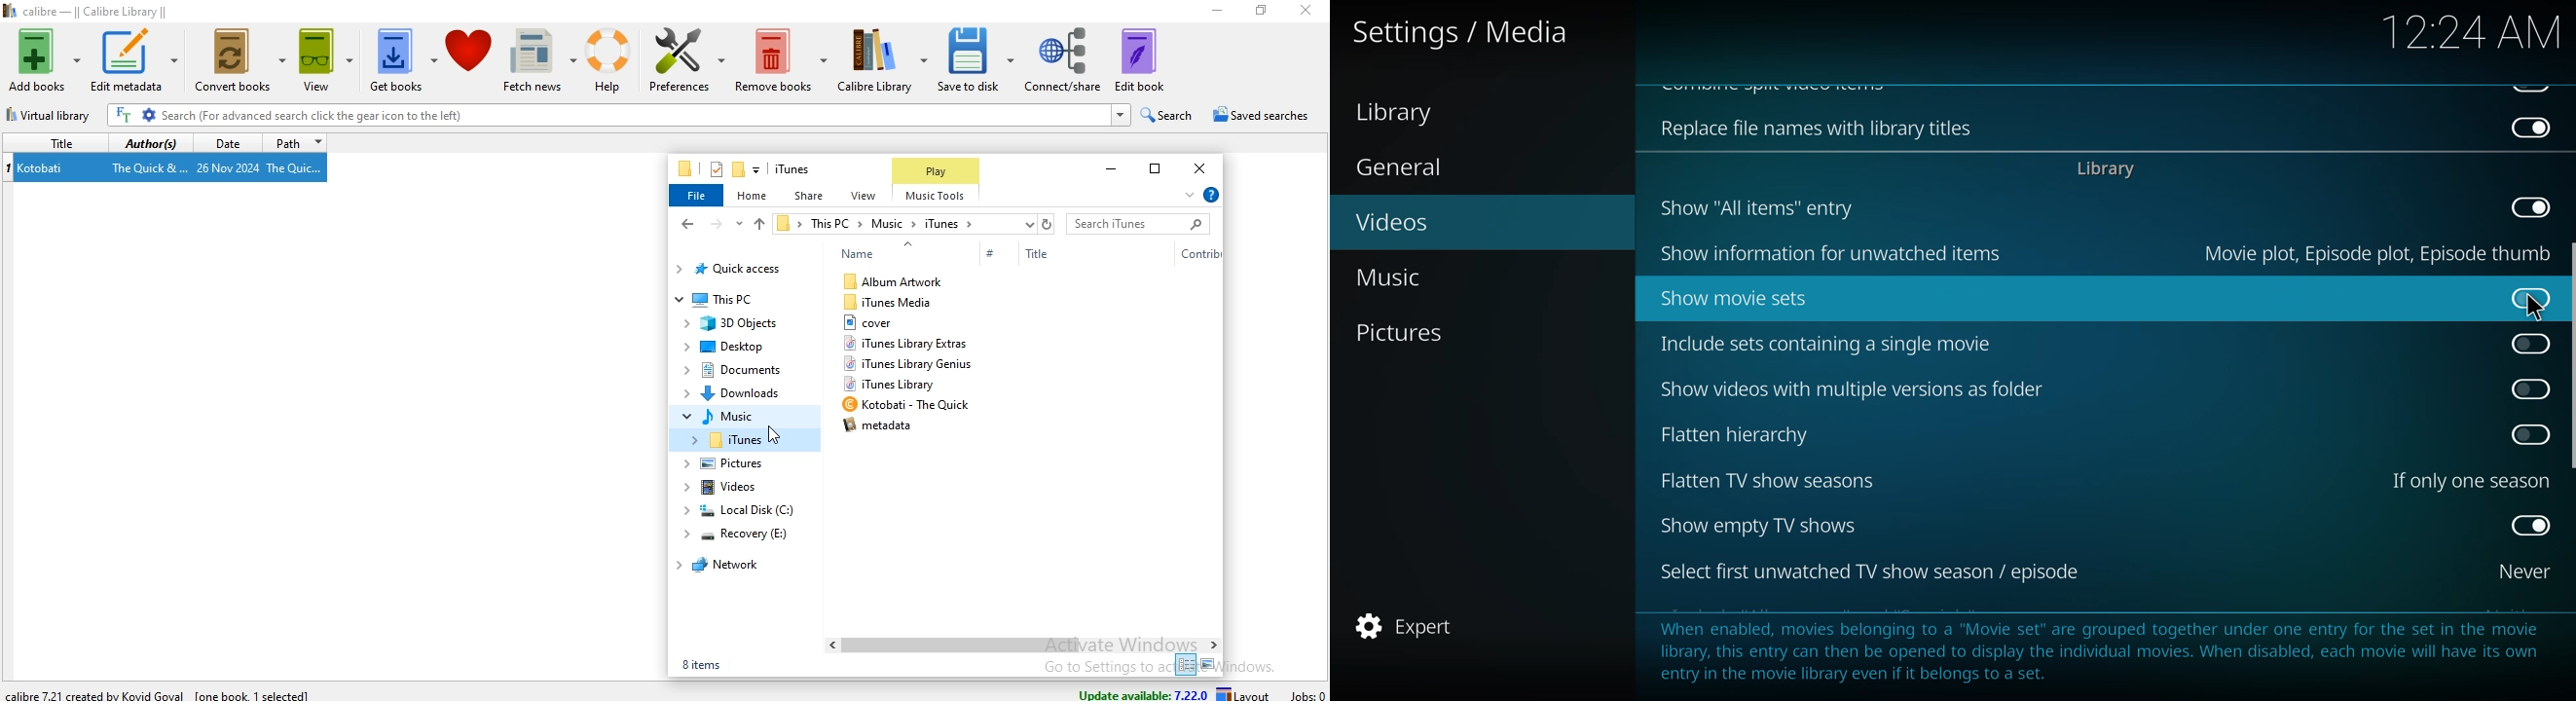 The image size is (2576, 728). Describe the element at coordinates (739, 170) in the screenshot. I see `new folder` at that location.